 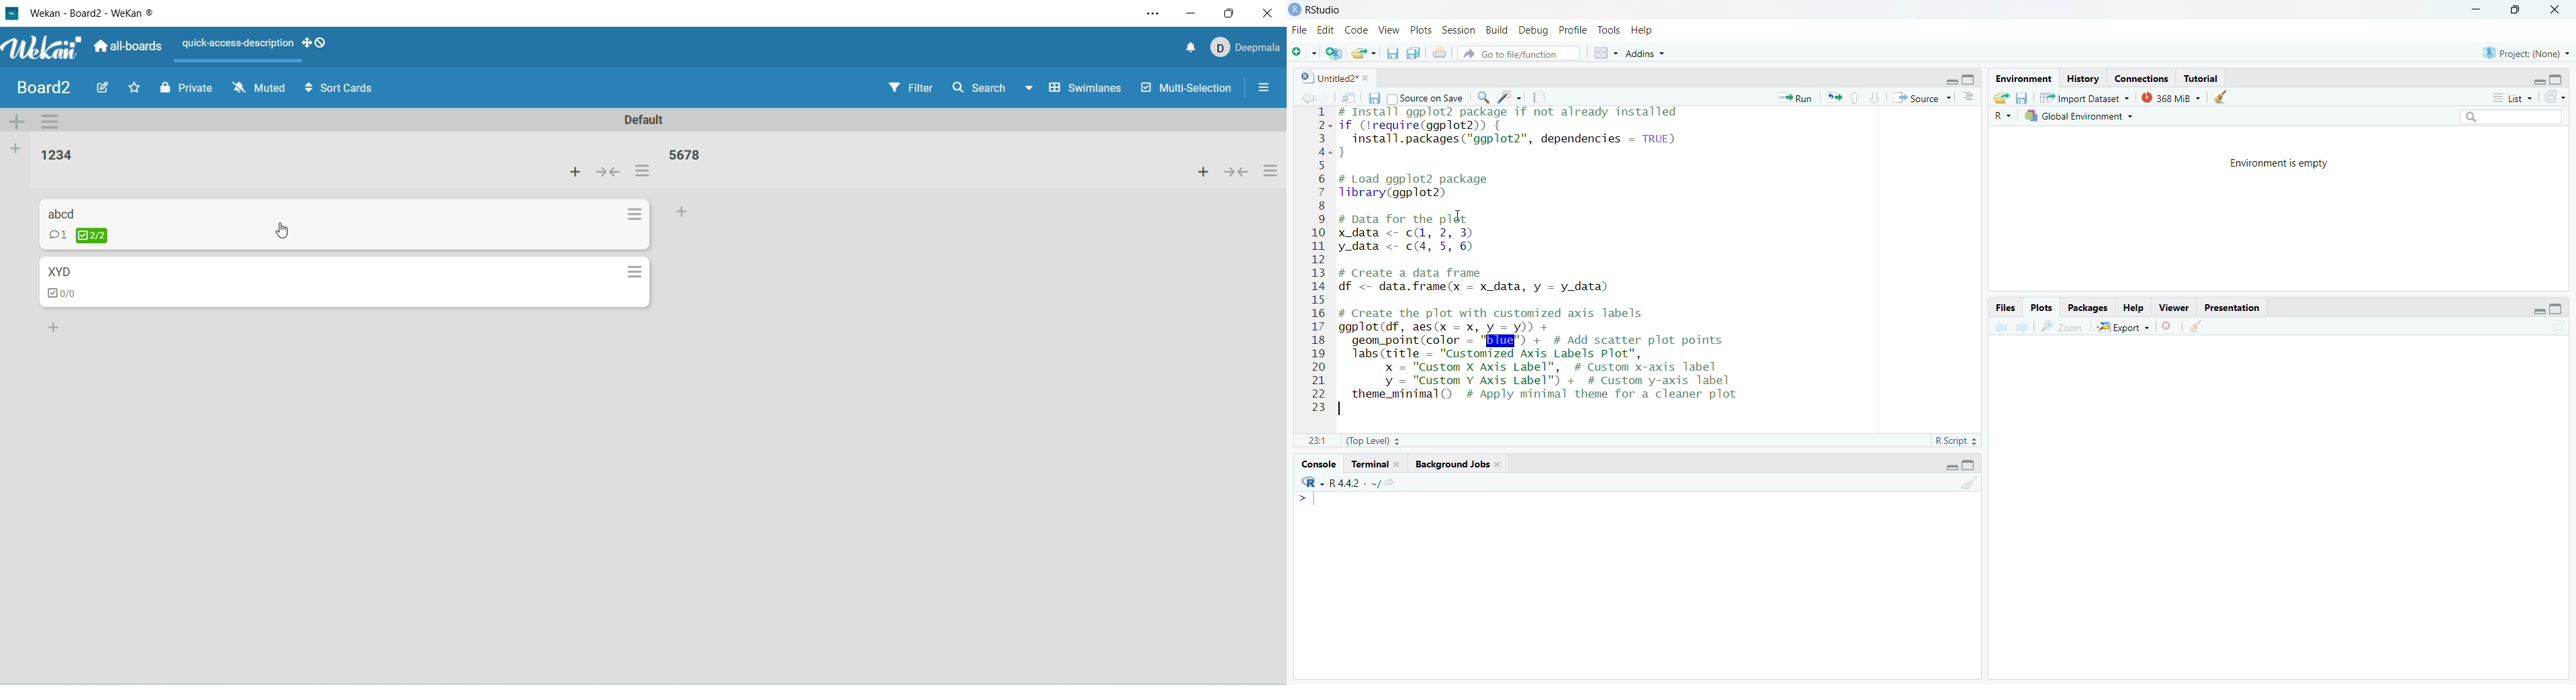 I want to click on Be eS REL Bont B® Tw TEE TEES
2+ if (lrequire(ggplot2)) {

3 install.packages ("ggplot2", dependencies = TRUE)

4-3

5

6 # Load ggplot2 package

7 Tibrary(ggplot2)

8

9 # pata for the p1dt

10 x_data <- c(1, 2, 3)

11 y_data <- c(4, 5, 6)

12

13 # Create a data frame

14 df <- data.frame(x = x_data, y = y_data)

15

16 # Create the plot with customized axis labels

17 ggplot(df, aes(x = x, y = y)) +

18 geom_point(color - "Eil") + # Add scatter plot points
19 labs (title = "Customized Axis Labels Plot",

20 x = "Custom X Axis Label", # Custom x-axis label
21 y = "Custom Y Axis Label") + # Custom y-axis label
22 | theme_minimal() # Apply minimal theme for a cleaner plot
23, so click(x=1555, y=262).